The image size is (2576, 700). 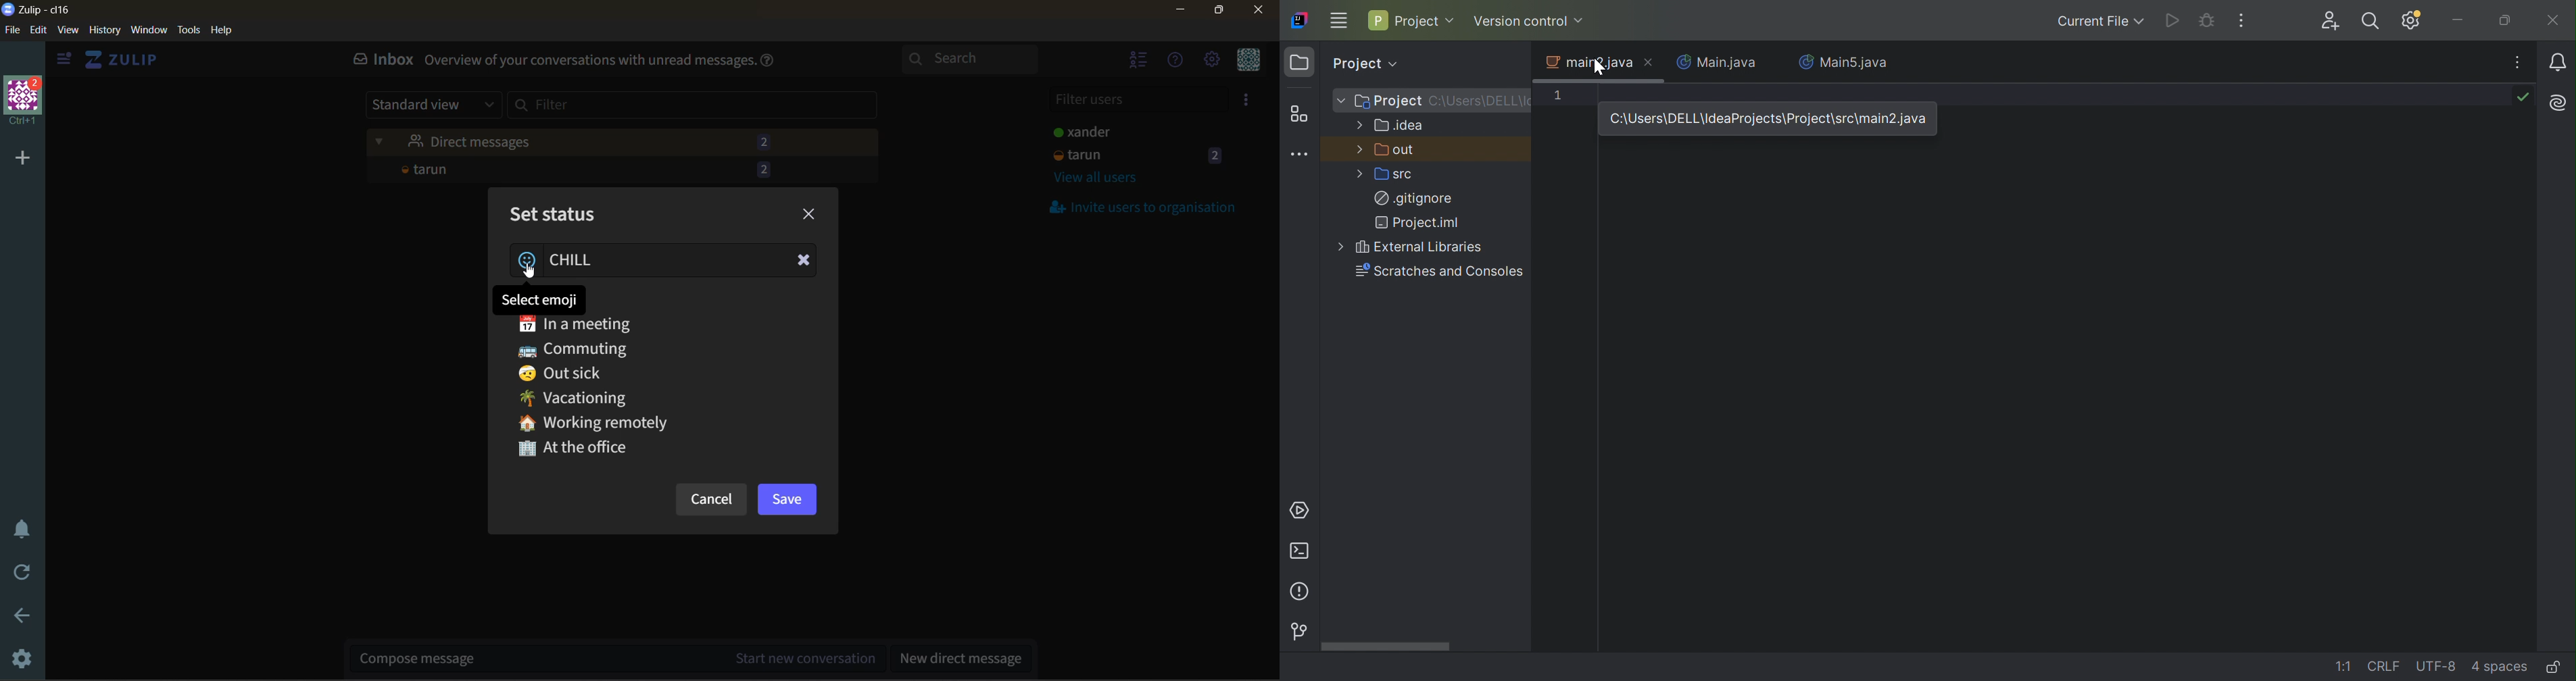 I want to click on search, so click(x=975, y=60).